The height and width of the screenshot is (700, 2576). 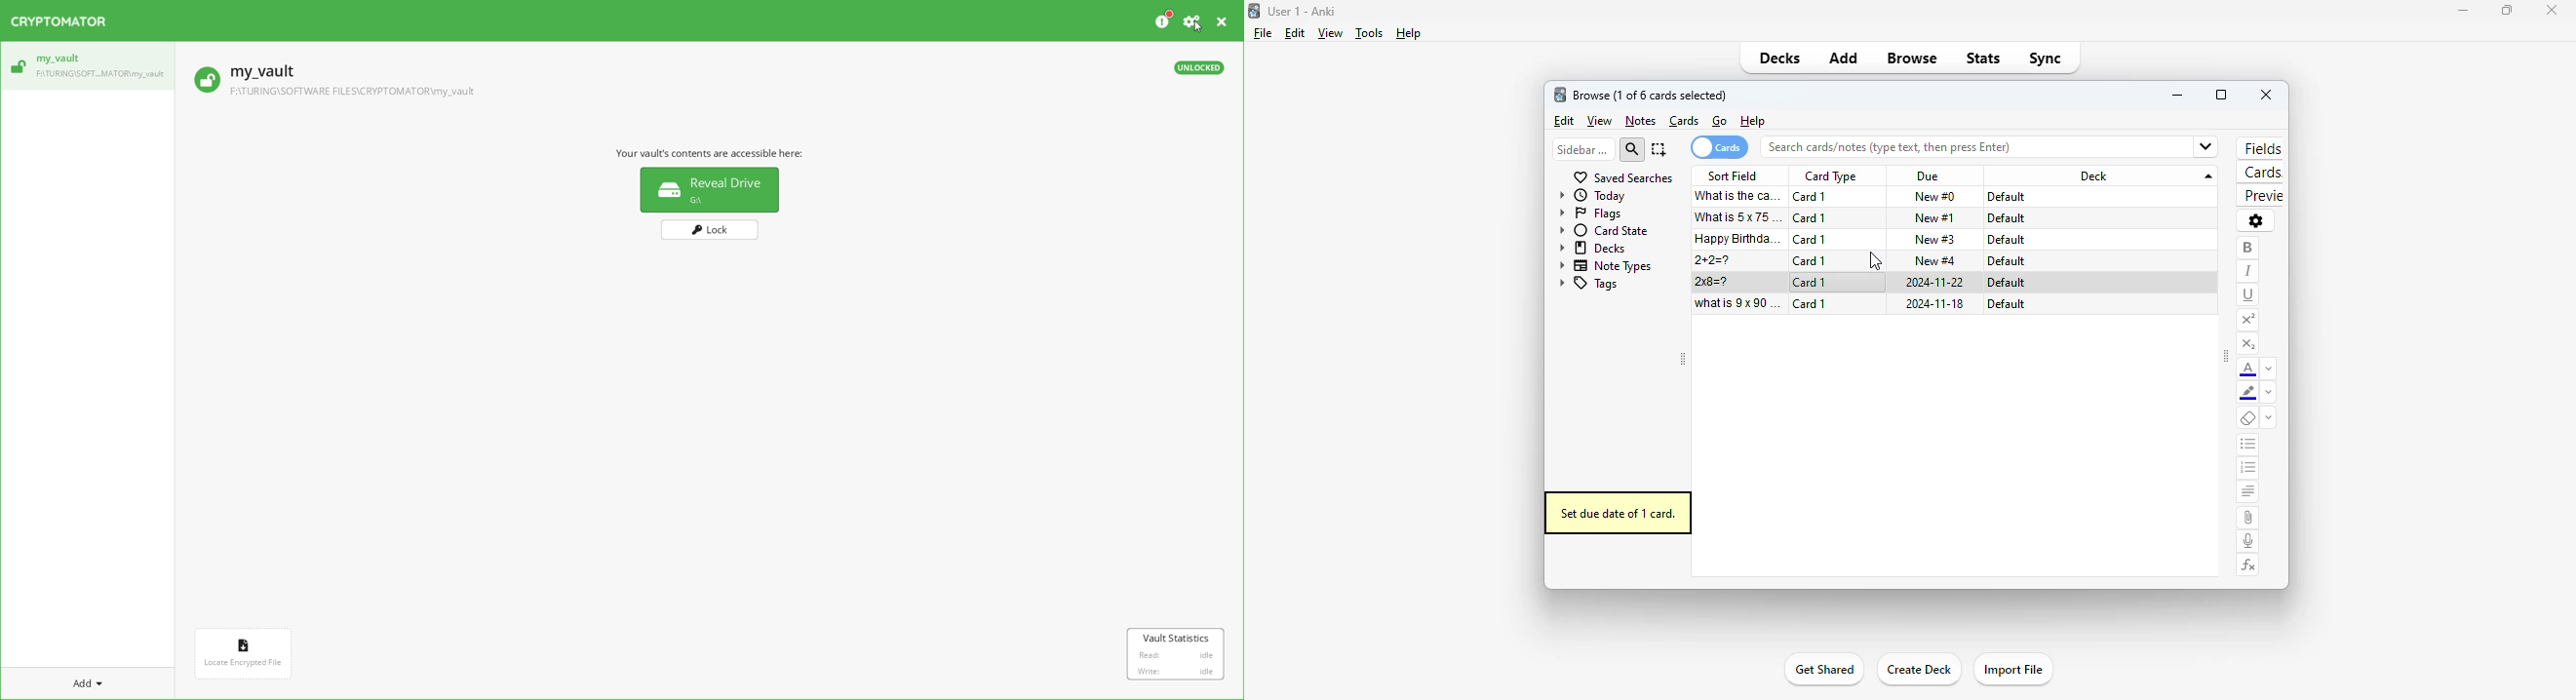 I want to click on flags, so click(x=1590, y=214).